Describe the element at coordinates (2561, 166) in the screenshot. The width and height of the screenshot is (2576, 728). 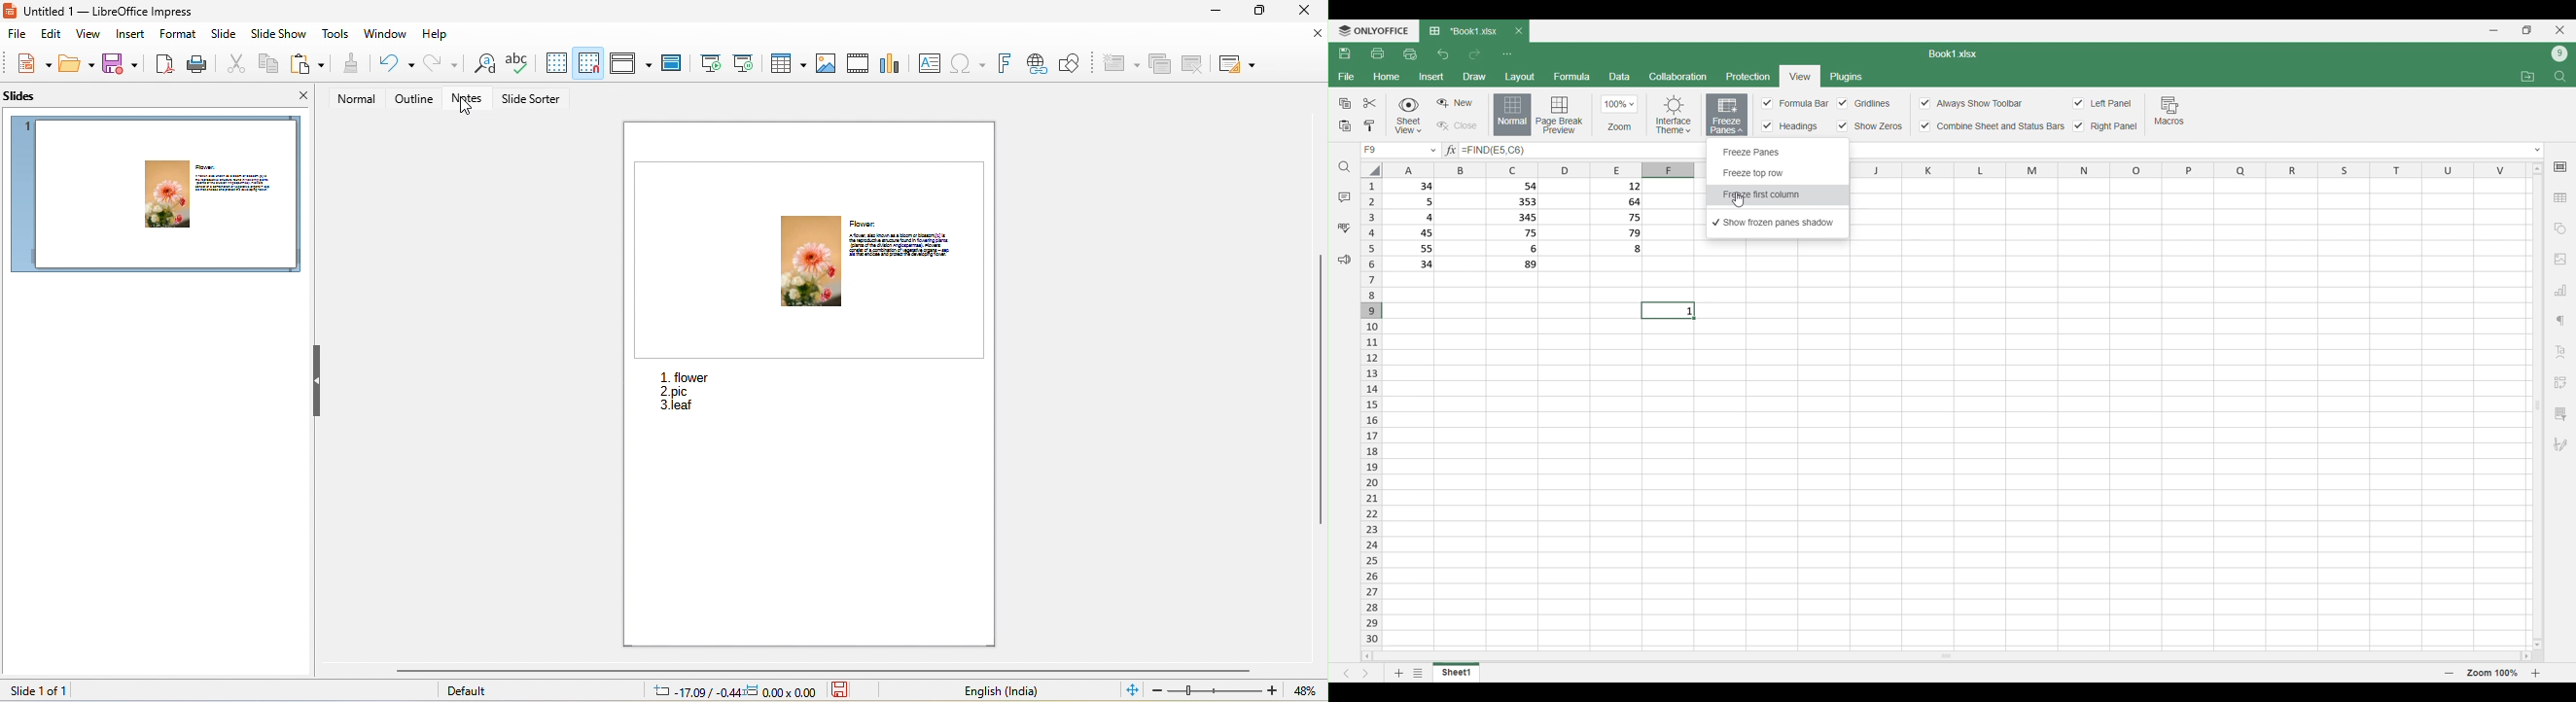
I see `Cell settings` at that location.